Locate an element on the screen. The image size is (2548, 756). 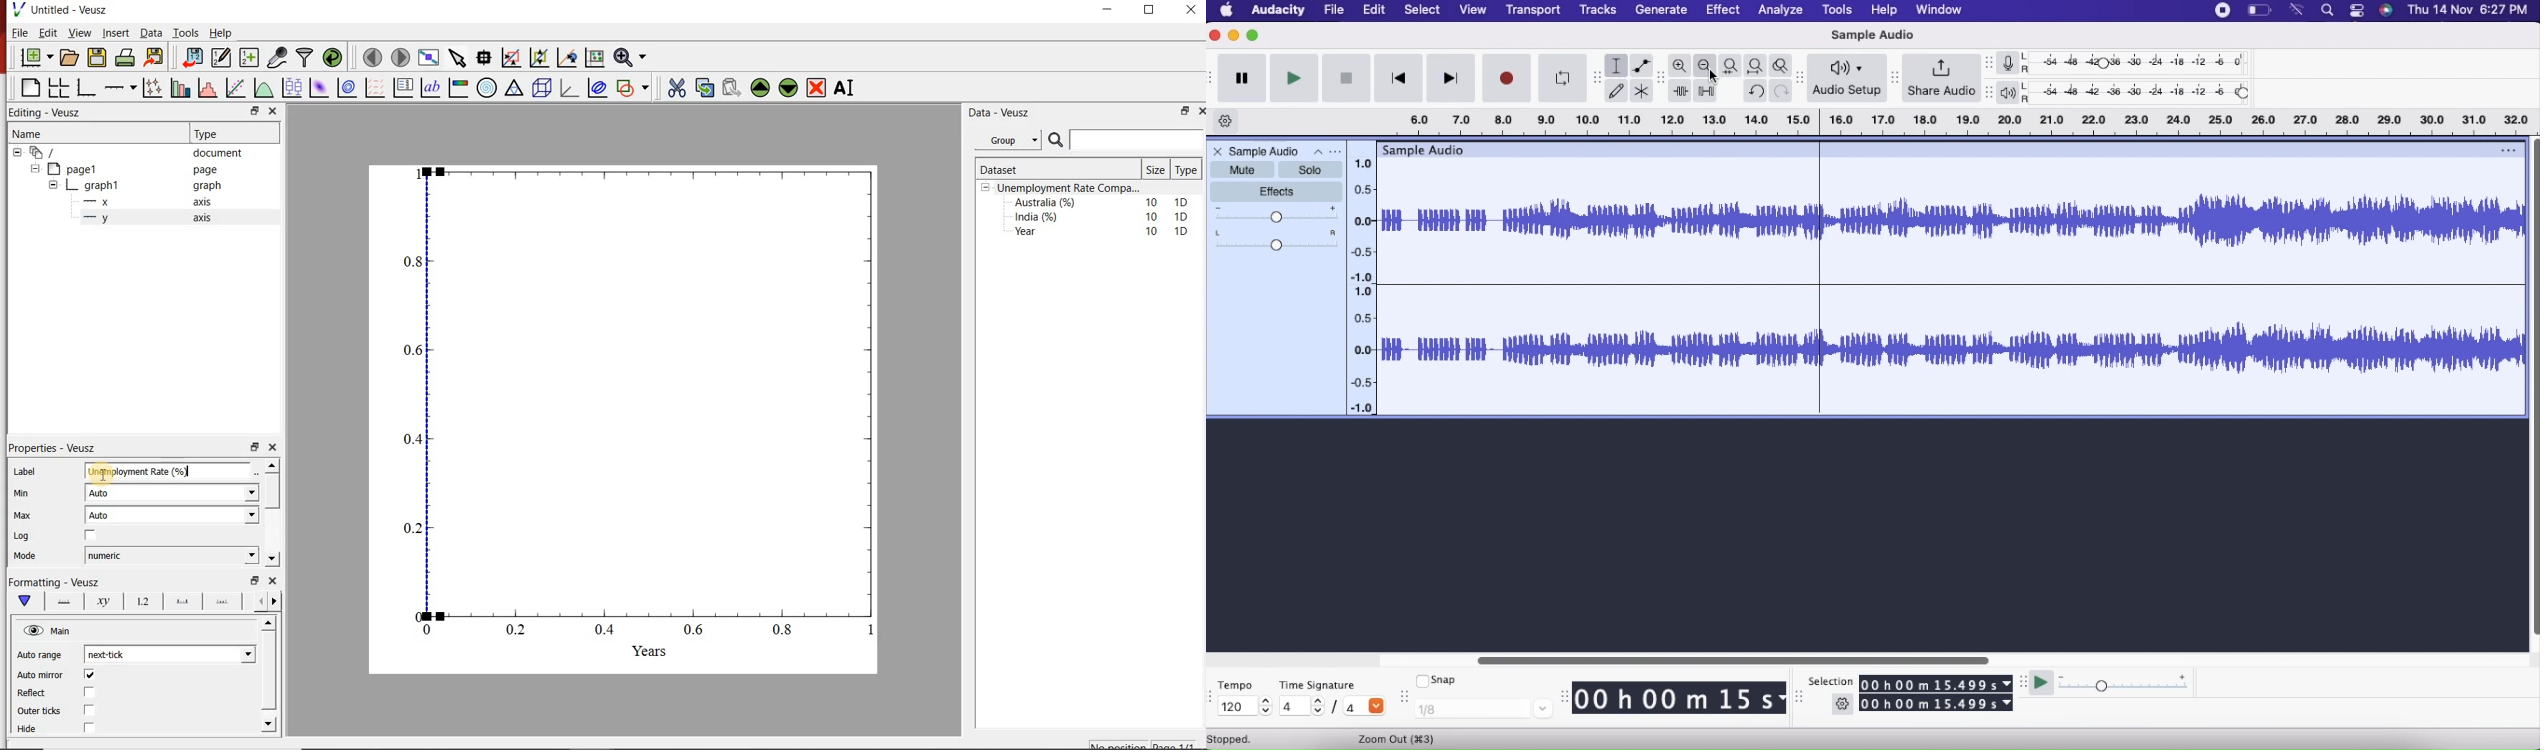
Enable Looping is located at coordinates (1564, 78).